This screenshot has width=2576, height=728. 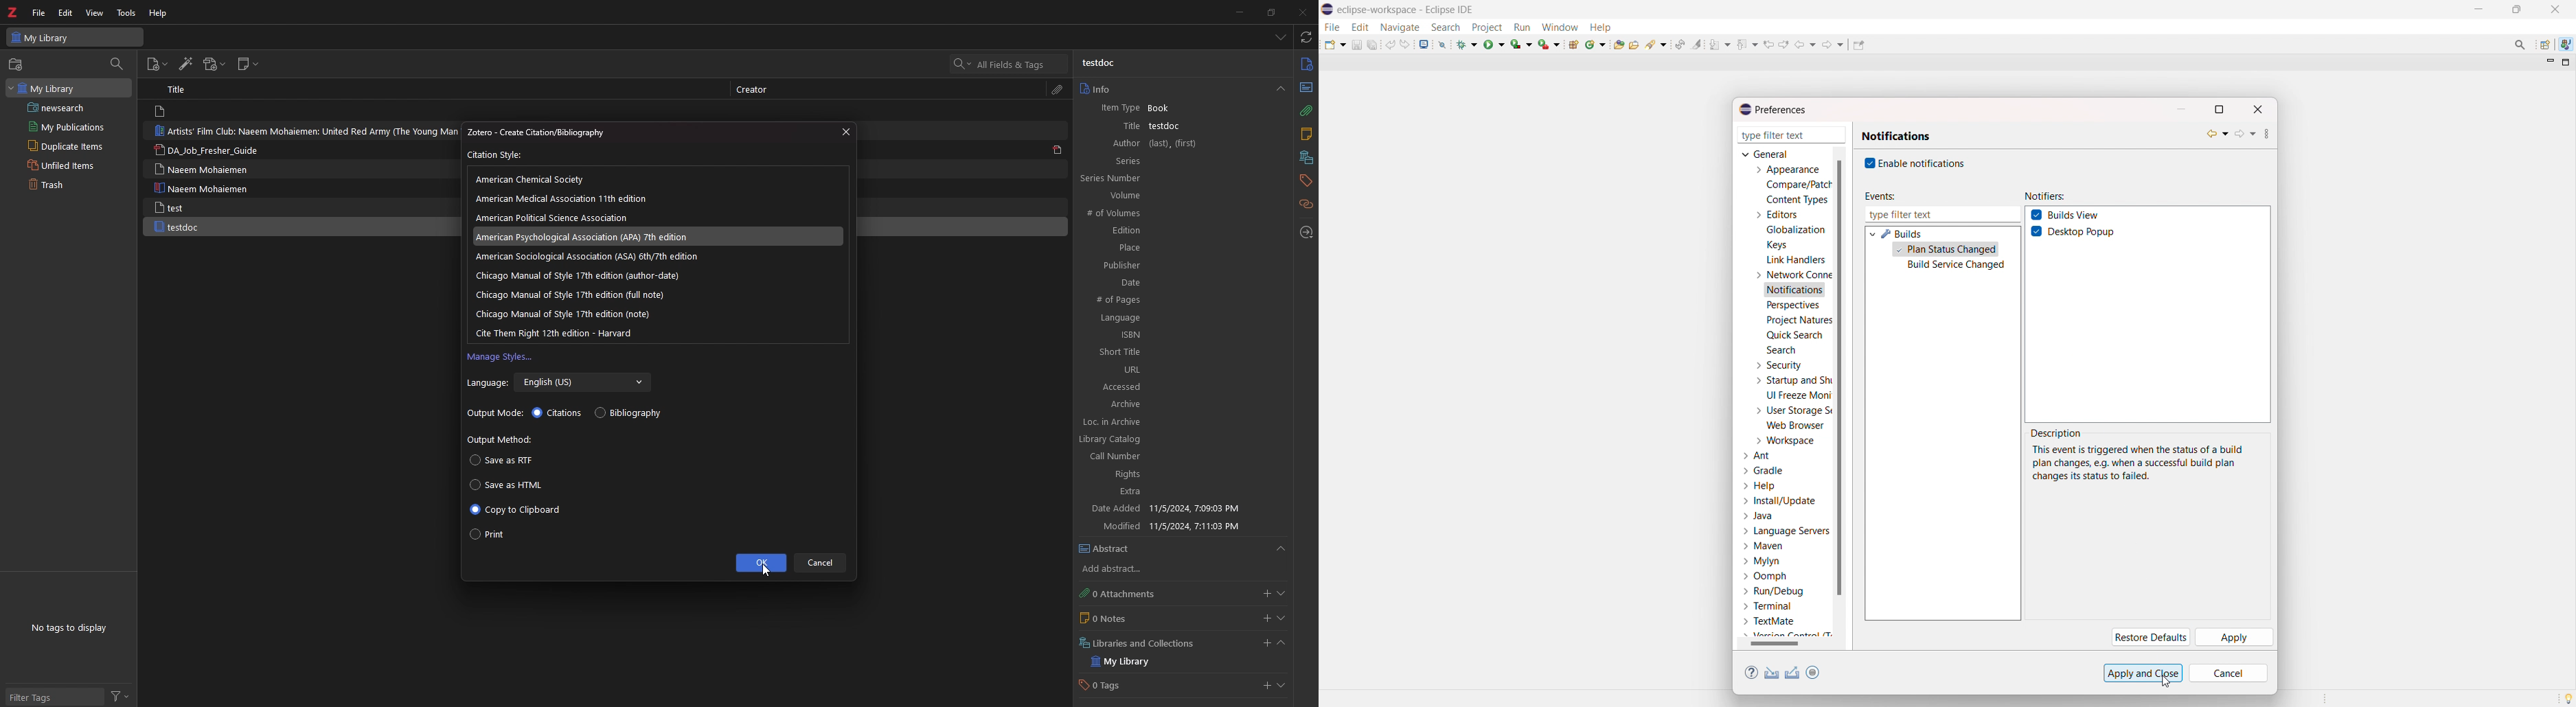 I want to click on save as html, so click(x=510, y=485).